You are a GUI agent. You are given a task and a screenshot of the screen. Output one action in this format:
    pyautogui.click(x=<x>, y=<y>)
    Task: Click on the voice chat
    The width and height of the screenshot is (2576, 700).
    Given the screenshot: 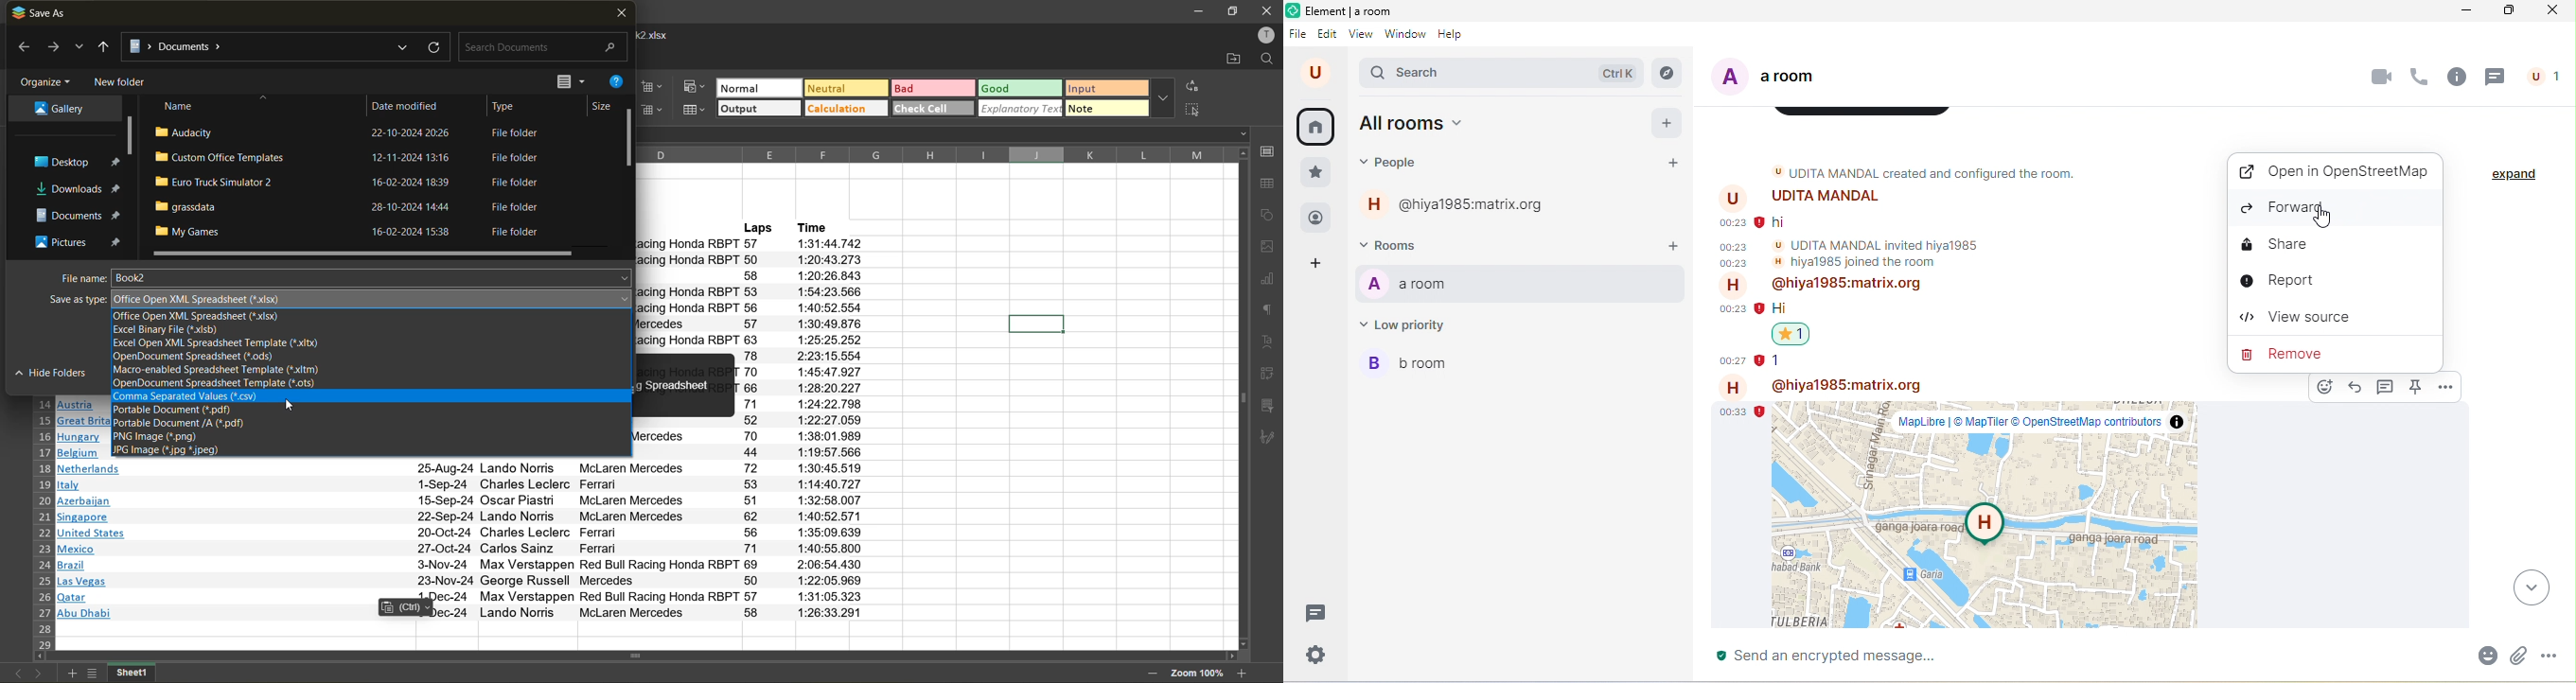 What is the action you would take?
    pyautogui.click(x=2419, y=76)
    